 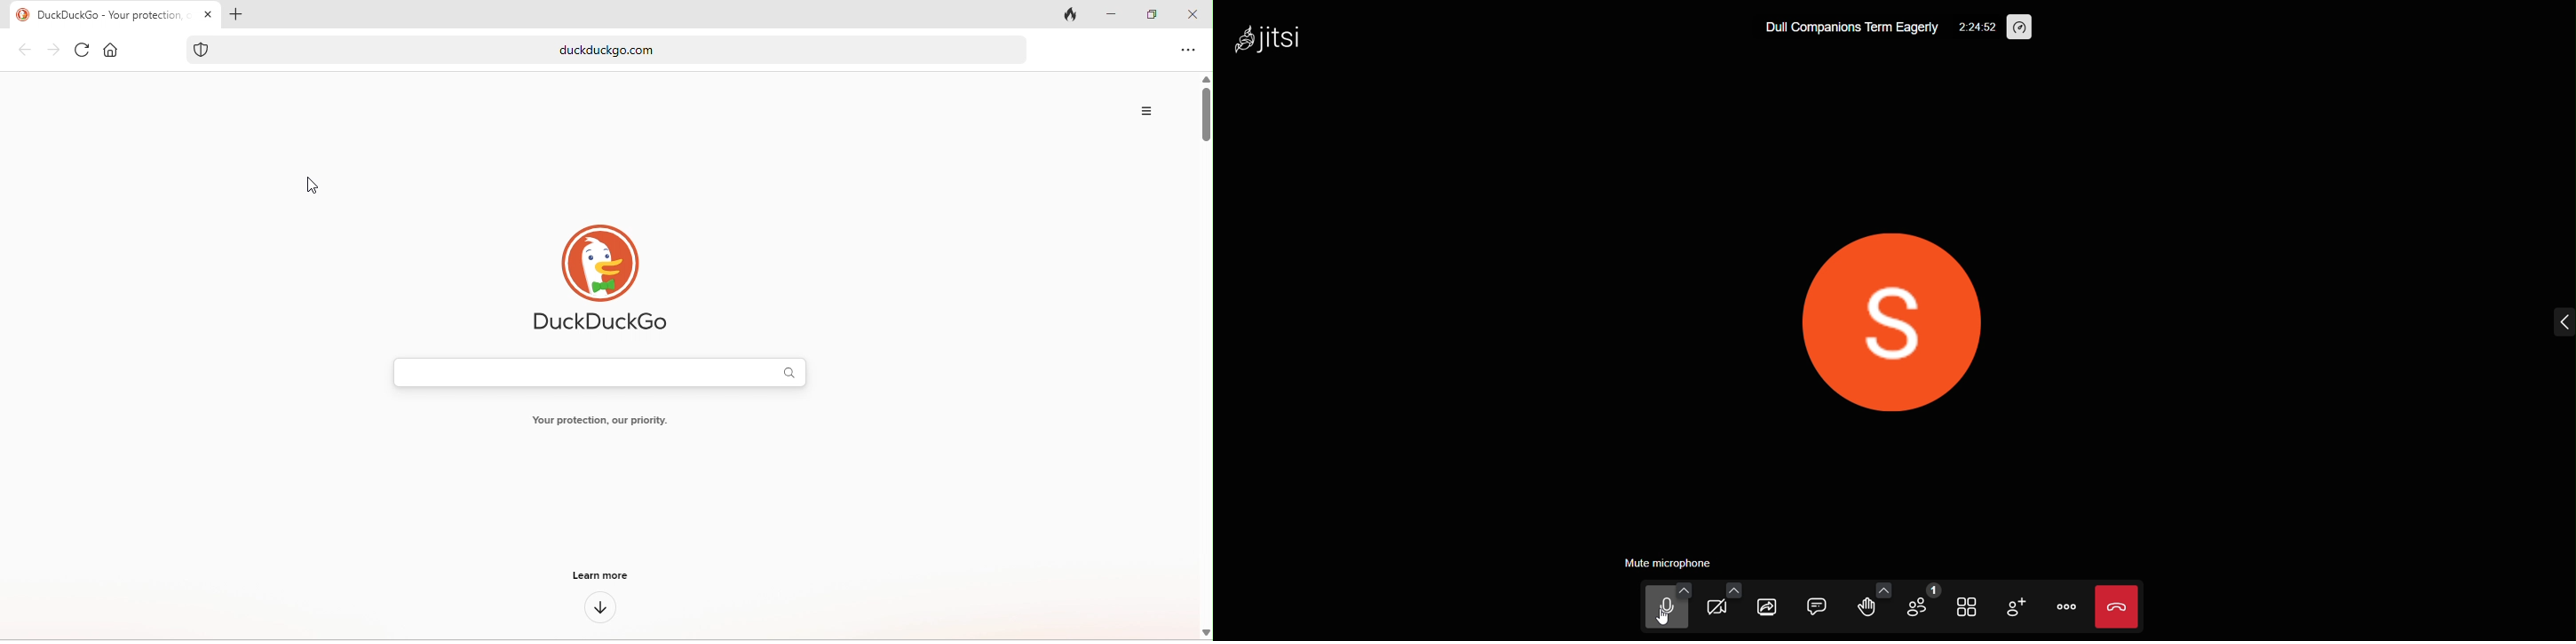 I want to click on duck duck go logo, so click(x=598, y=279).